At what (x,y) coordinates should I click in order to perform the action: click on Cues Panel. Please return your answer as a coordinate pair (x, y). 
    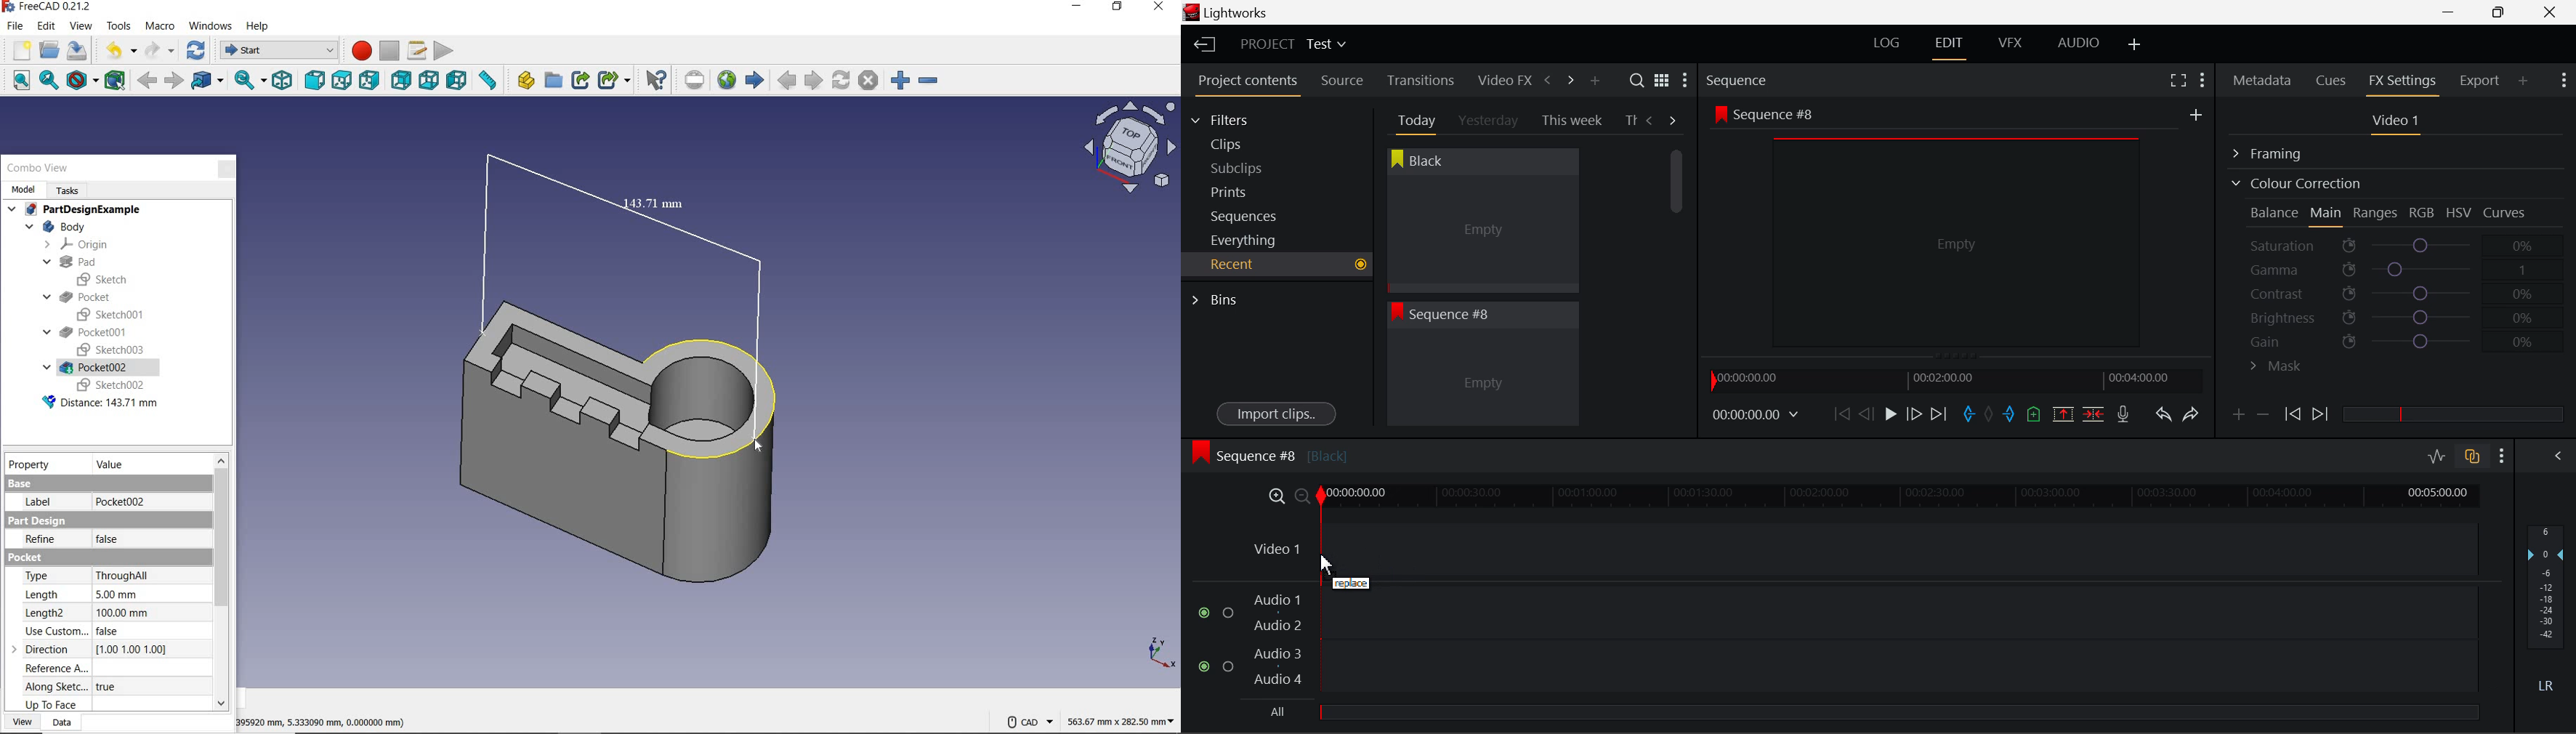
    Looking at the image, I should click on (2333, 78).